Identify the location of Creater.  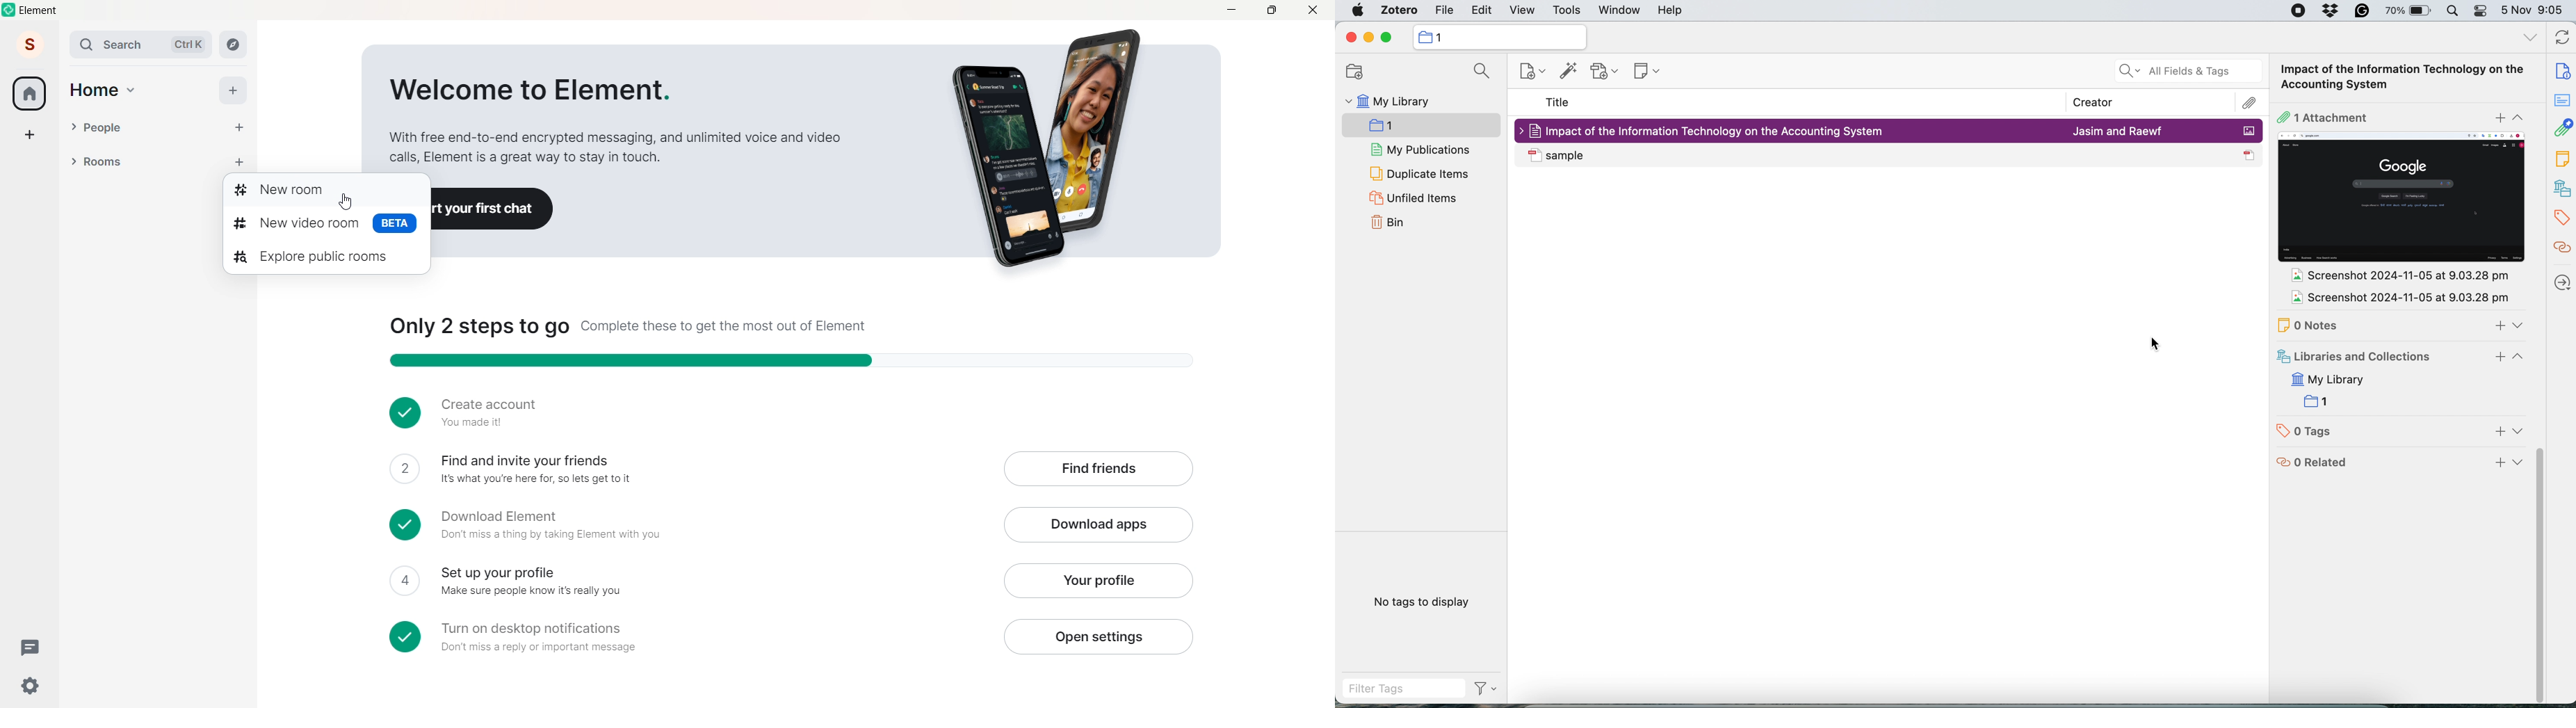
(2096, 97).